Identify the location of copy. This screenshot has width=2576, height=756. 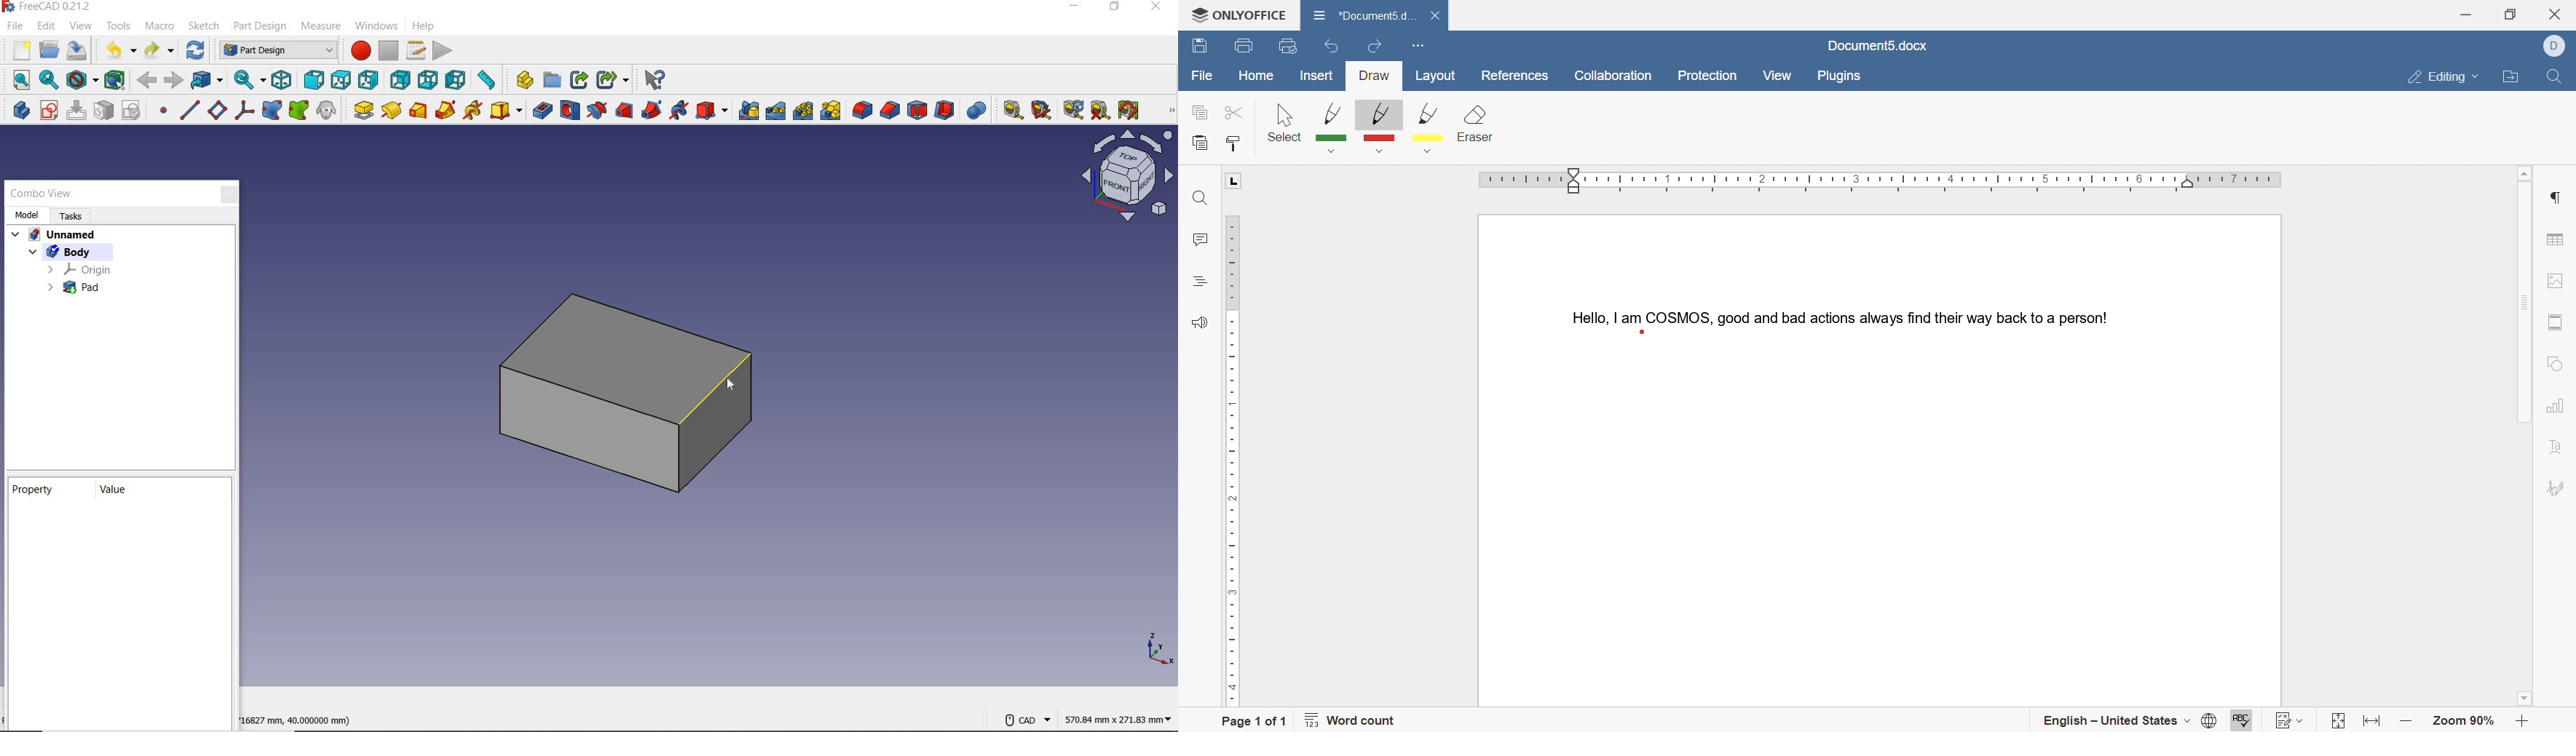
(1201, 114).